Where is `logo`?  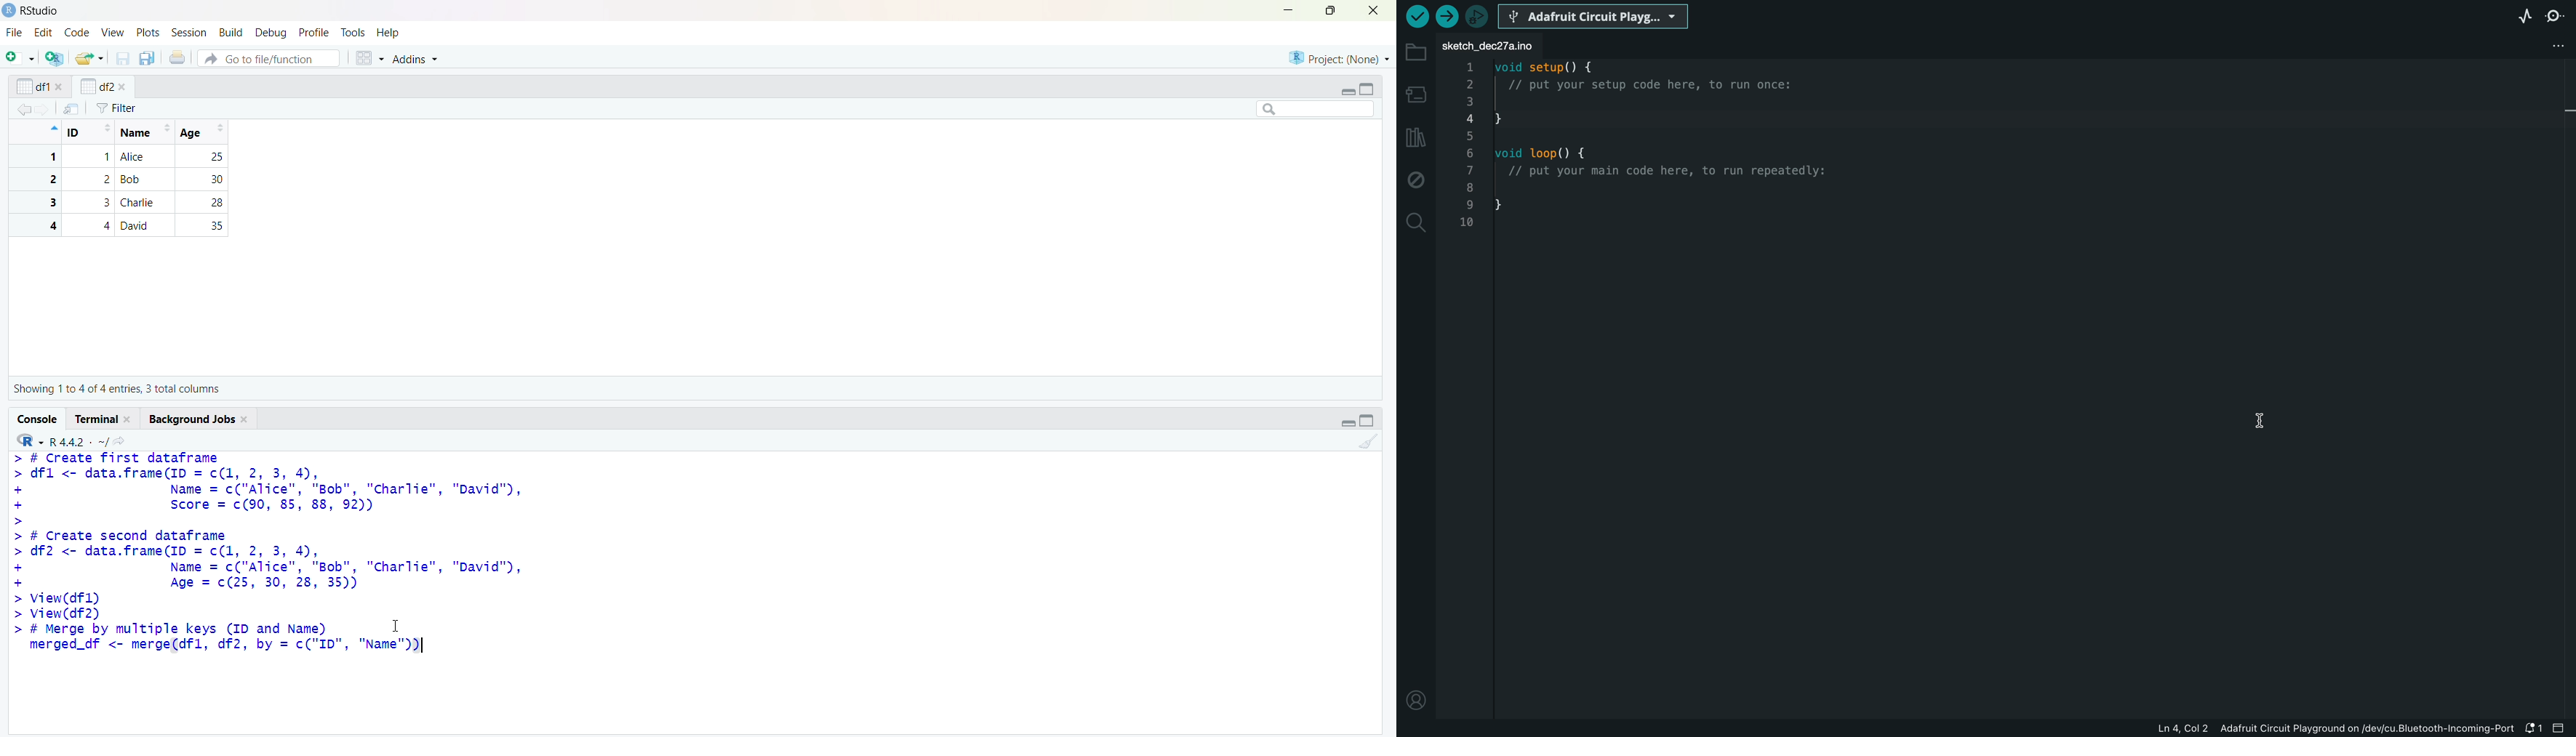 logo is located at coordinates (10, 11).